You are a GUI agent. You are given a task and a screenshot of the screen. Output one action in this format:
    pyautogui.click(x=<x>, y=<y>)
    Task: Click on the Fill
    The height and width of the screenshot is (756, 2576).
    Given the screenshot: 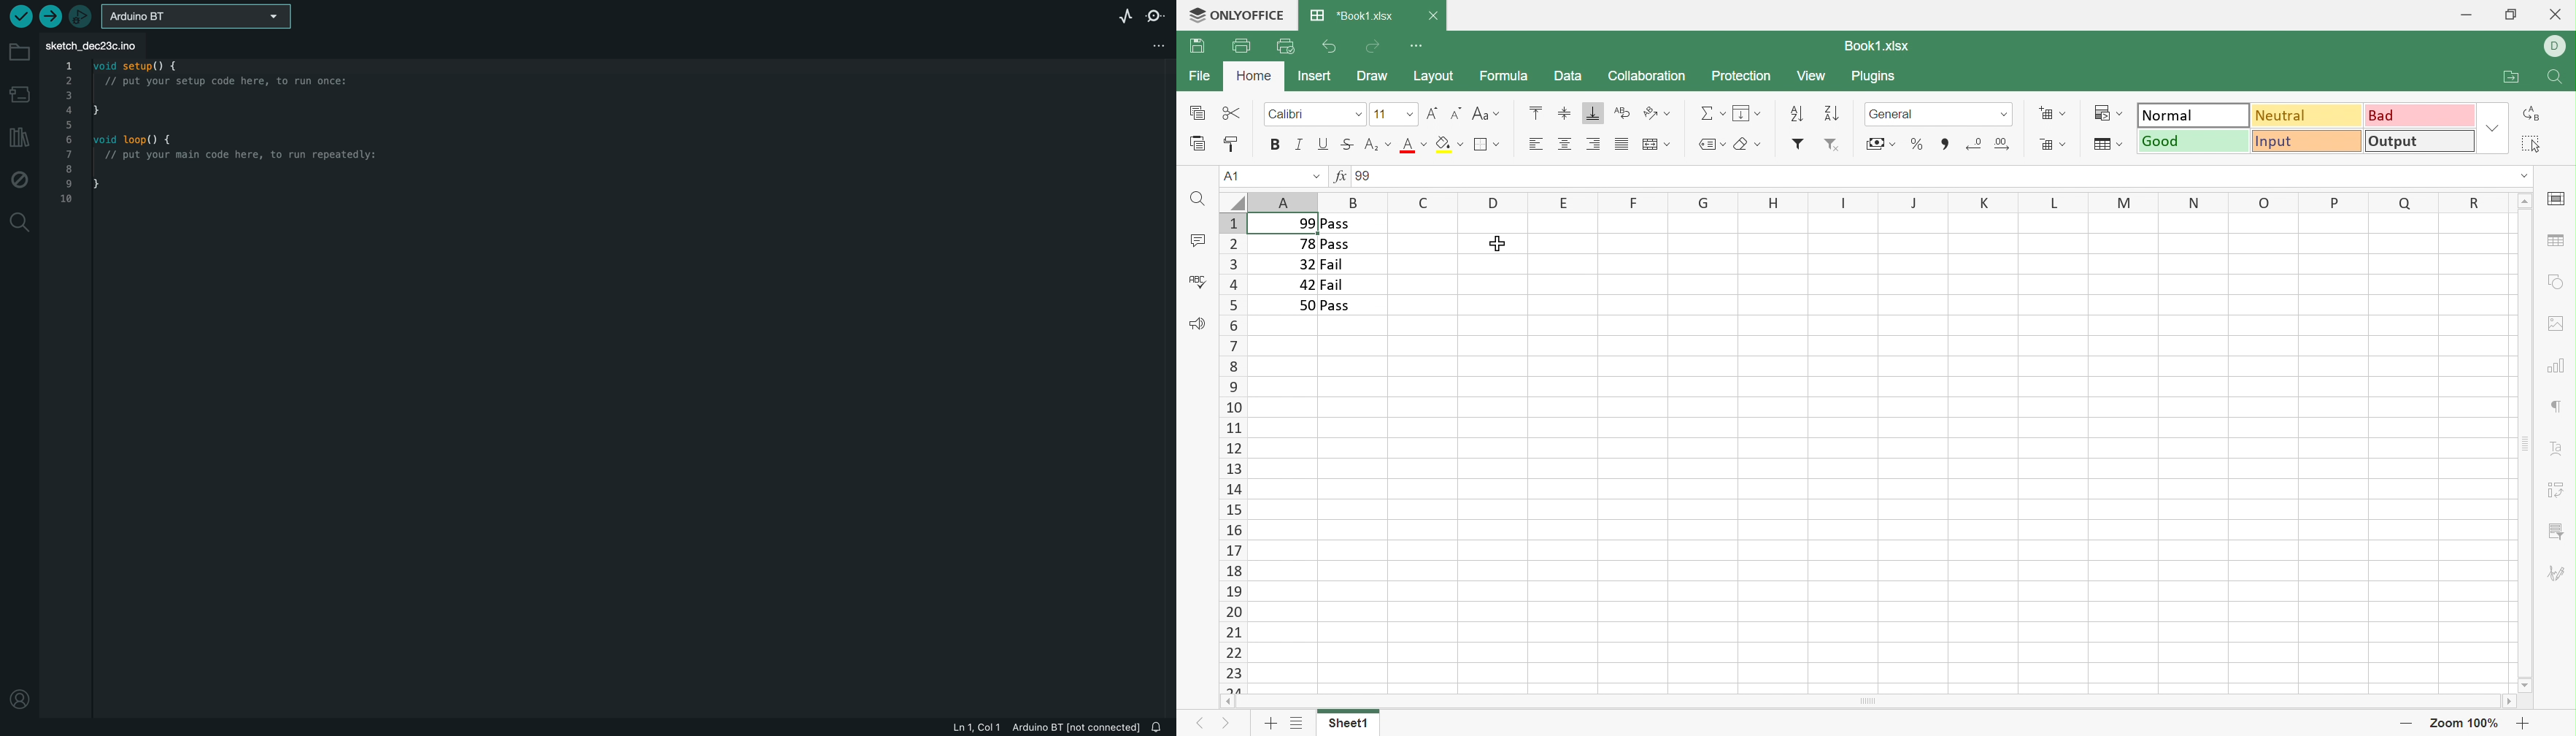 What is the action you would take?
    pyautogui.click(x=1747, y=113)
    